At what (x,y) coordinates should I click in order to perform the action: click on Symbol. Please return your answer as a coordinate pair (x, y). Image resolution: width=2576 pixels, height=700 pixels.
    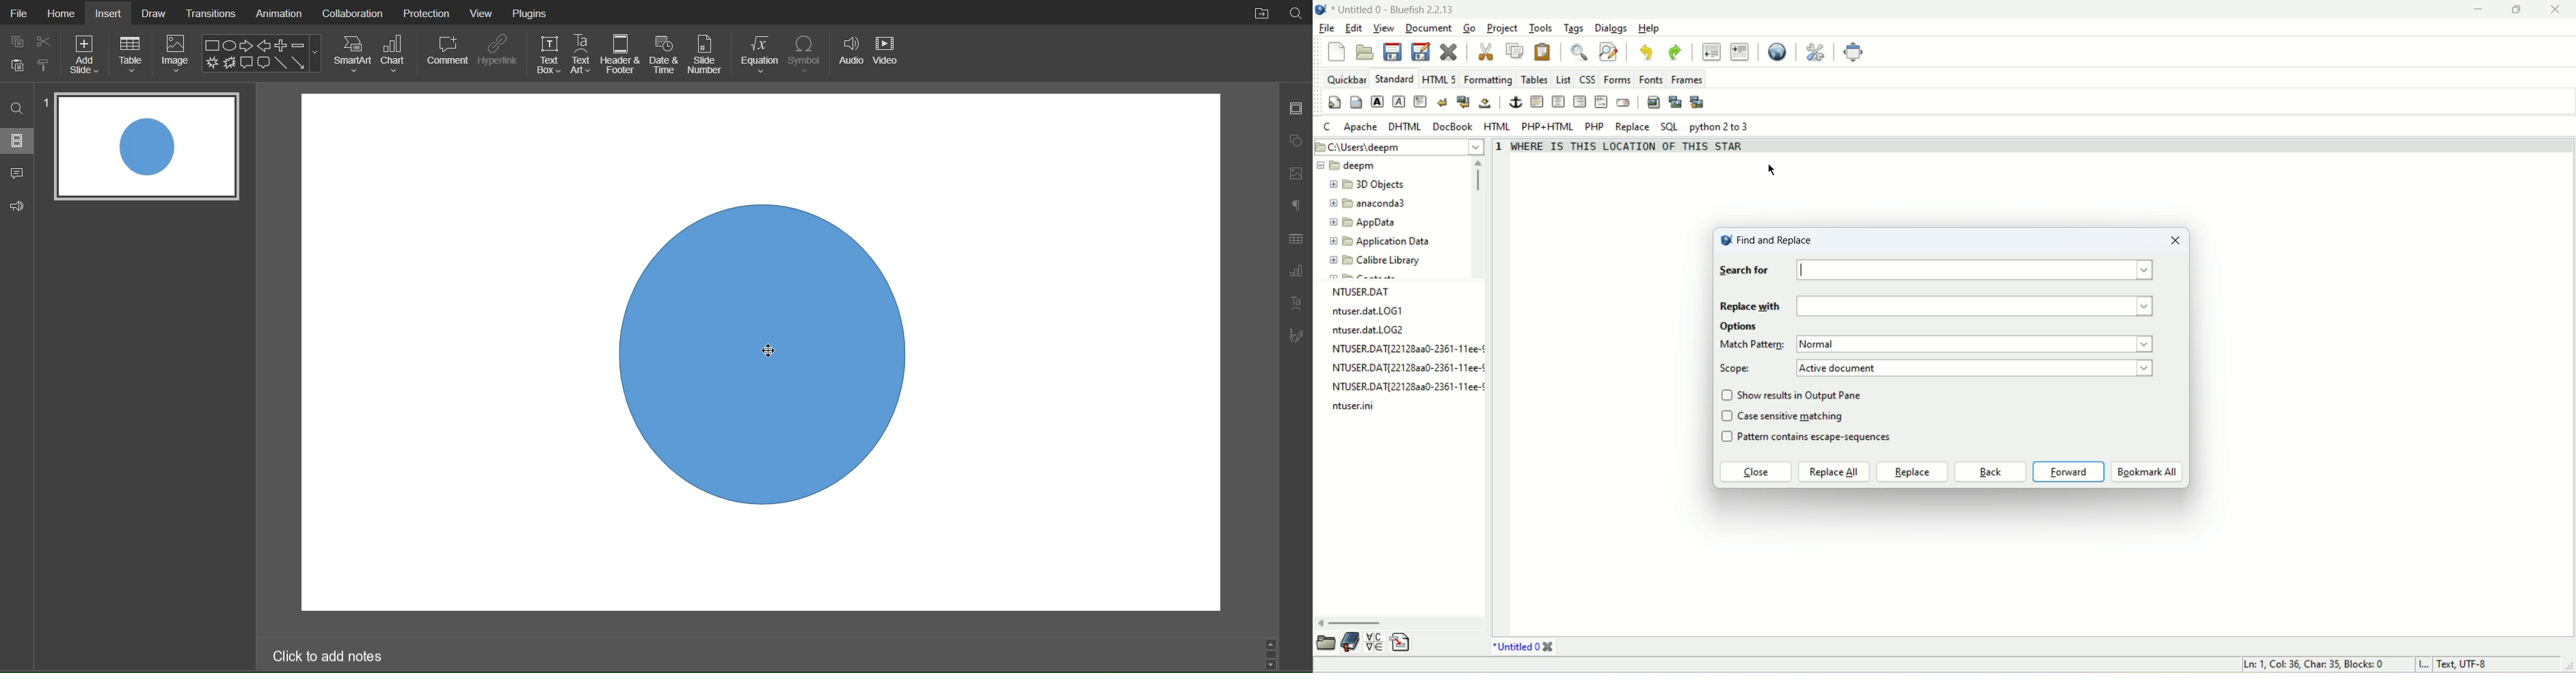
    Looking at the image, I should click on (808, 55).